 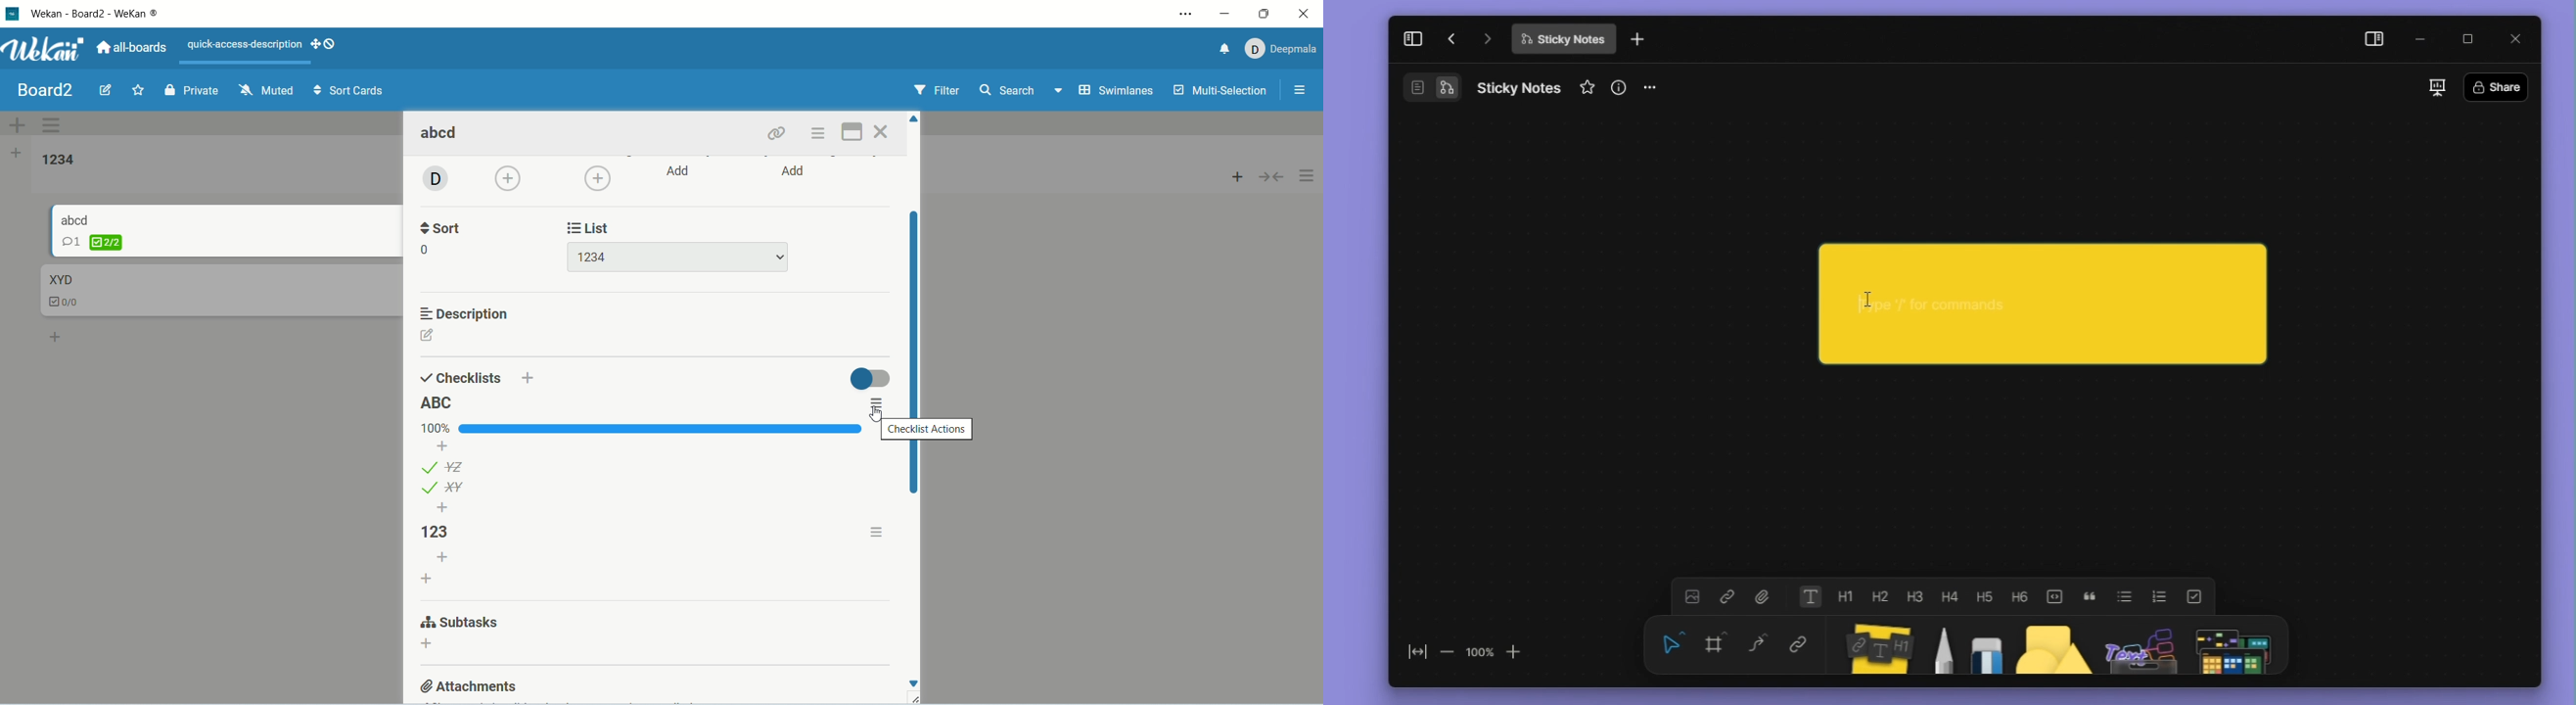 I want to click on add list, so click(x=18, y=153).